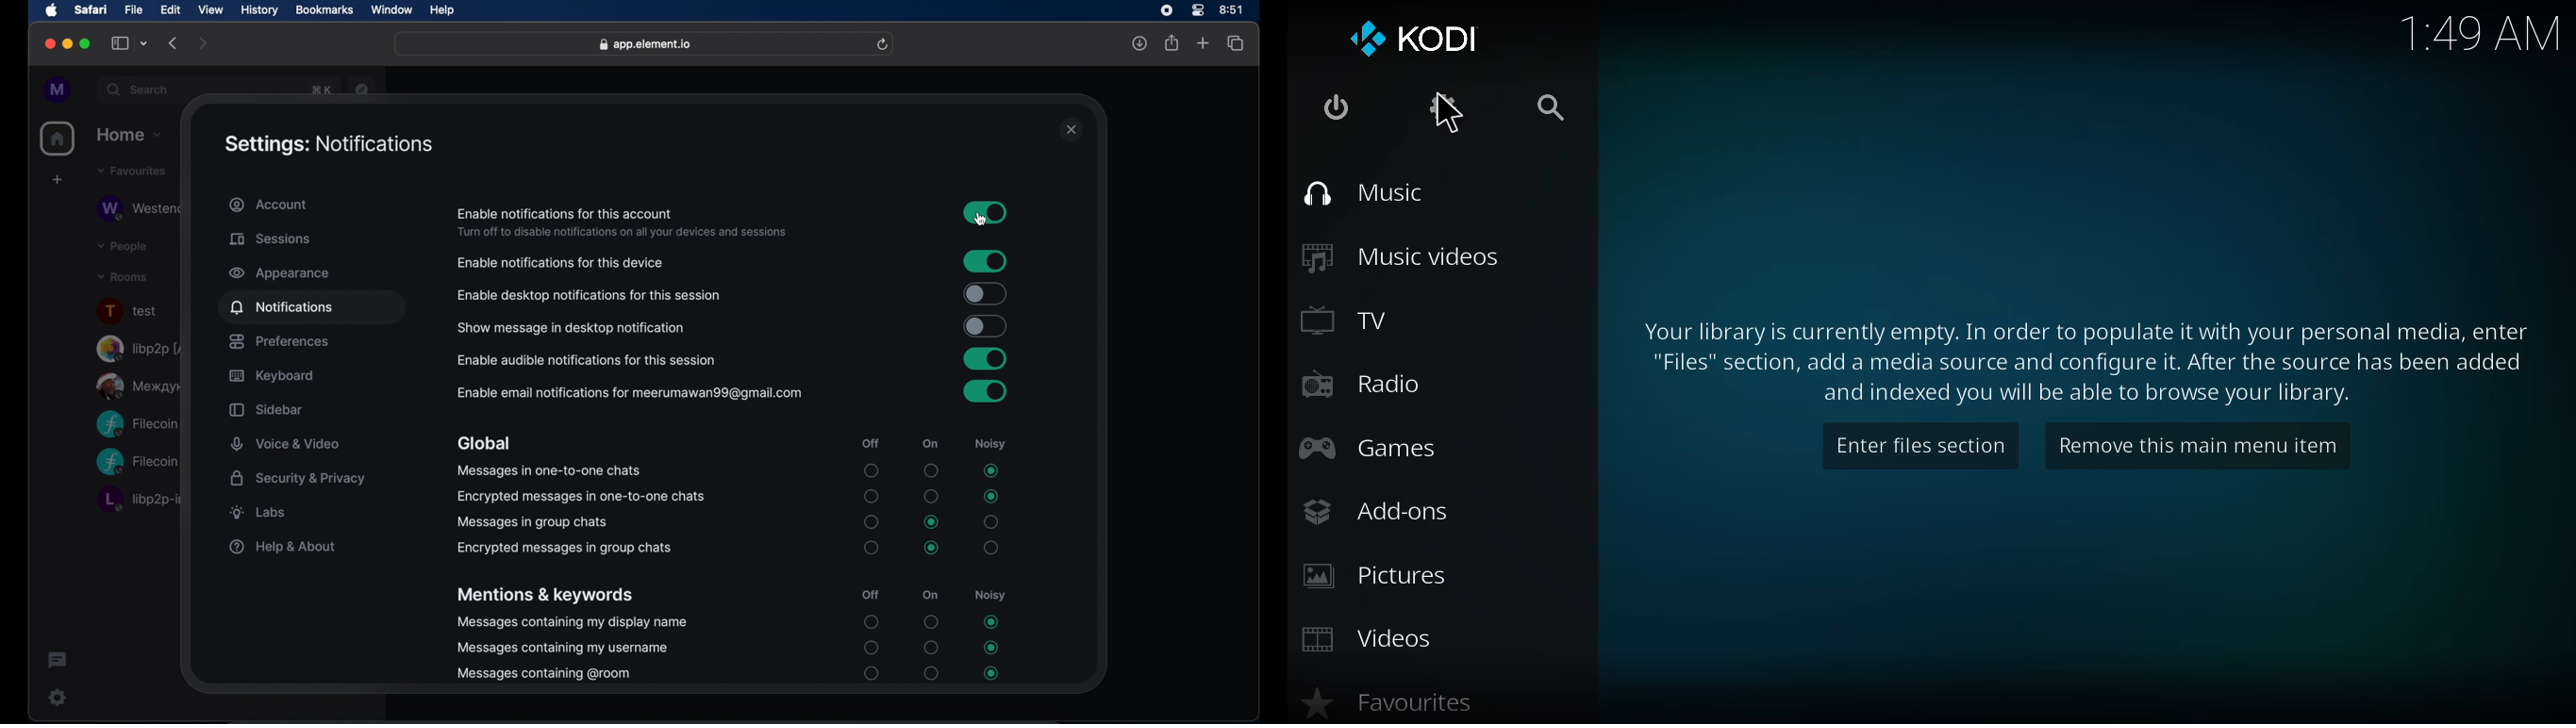  Describe the element at coordinates (871, 497) in the screenshot. I see `radio button` at that location.